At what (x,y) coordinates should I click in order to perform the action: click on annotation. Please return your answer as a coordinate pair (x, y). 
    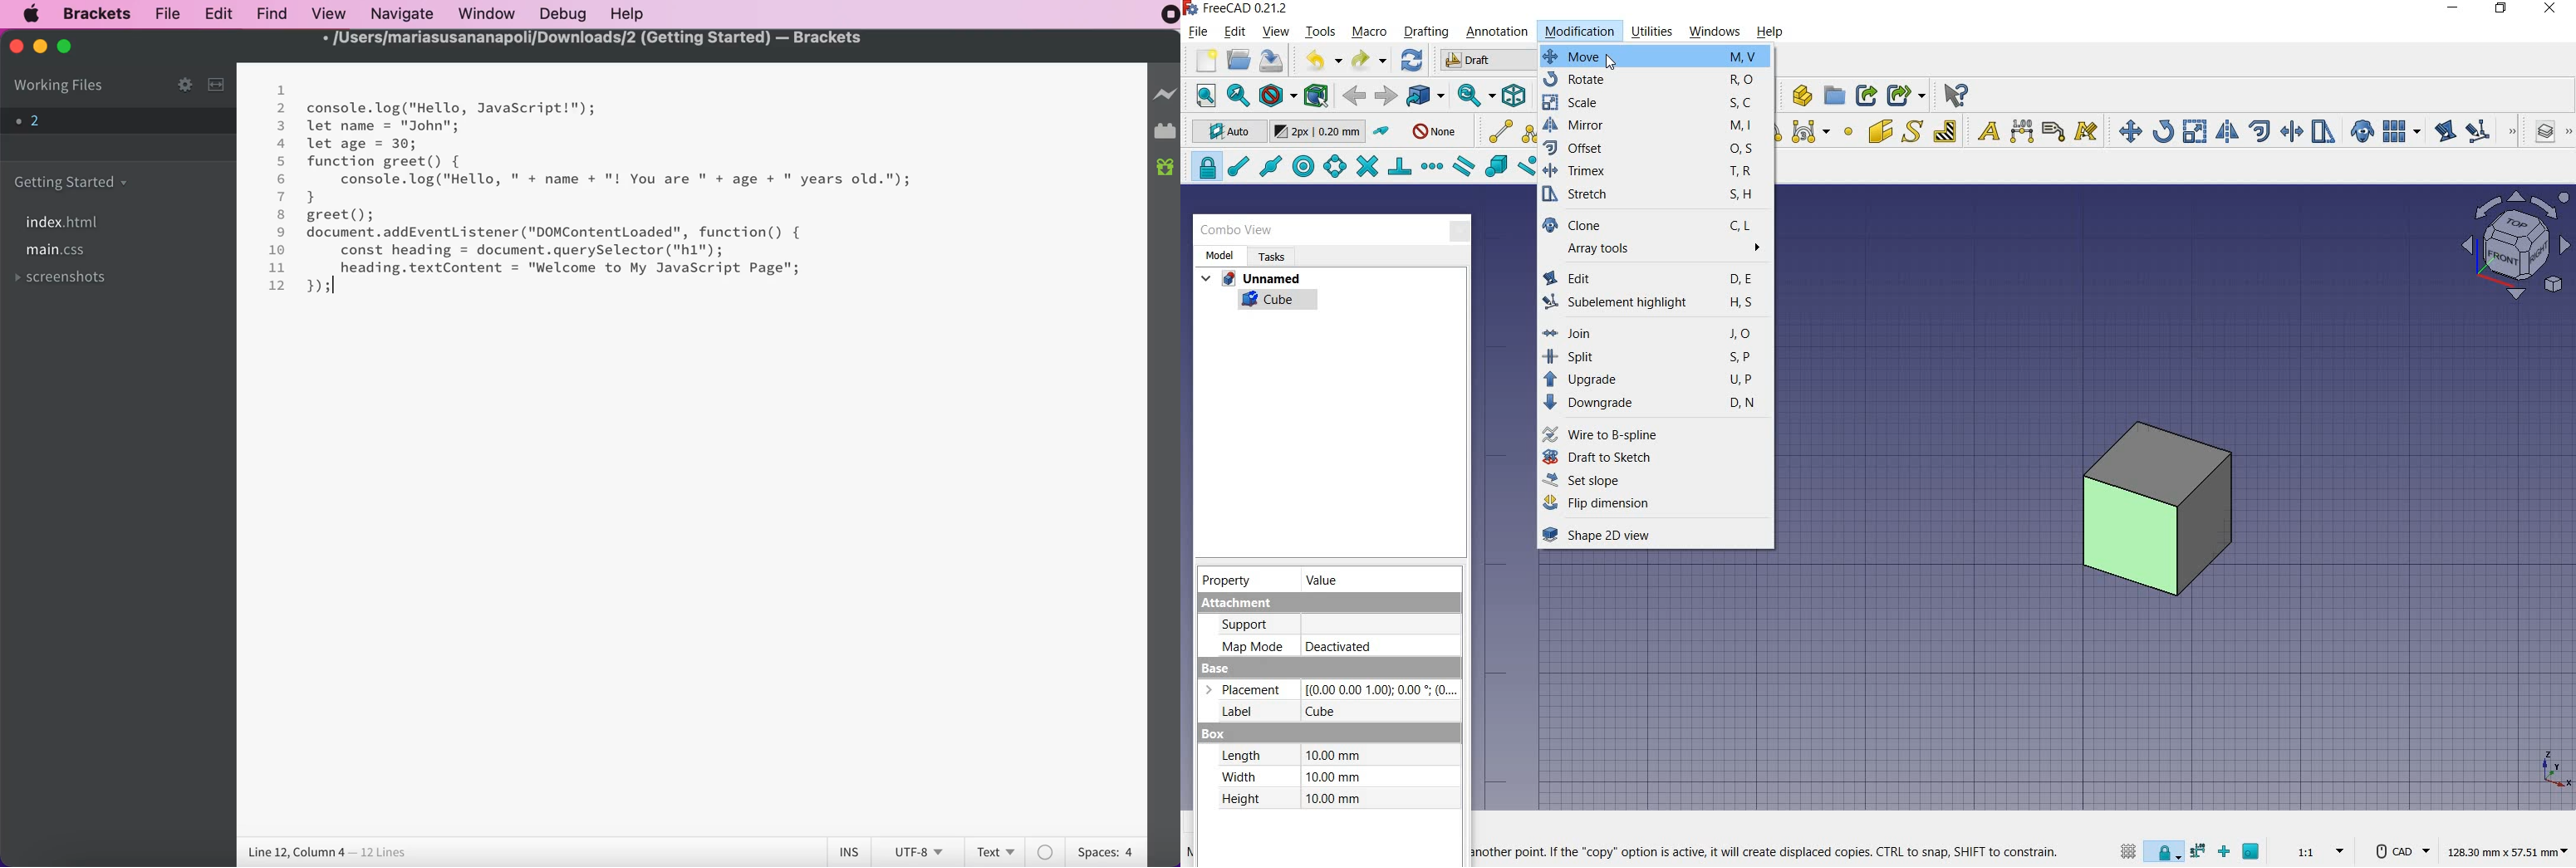
    Looking at the image, I should click on (1499, 32).